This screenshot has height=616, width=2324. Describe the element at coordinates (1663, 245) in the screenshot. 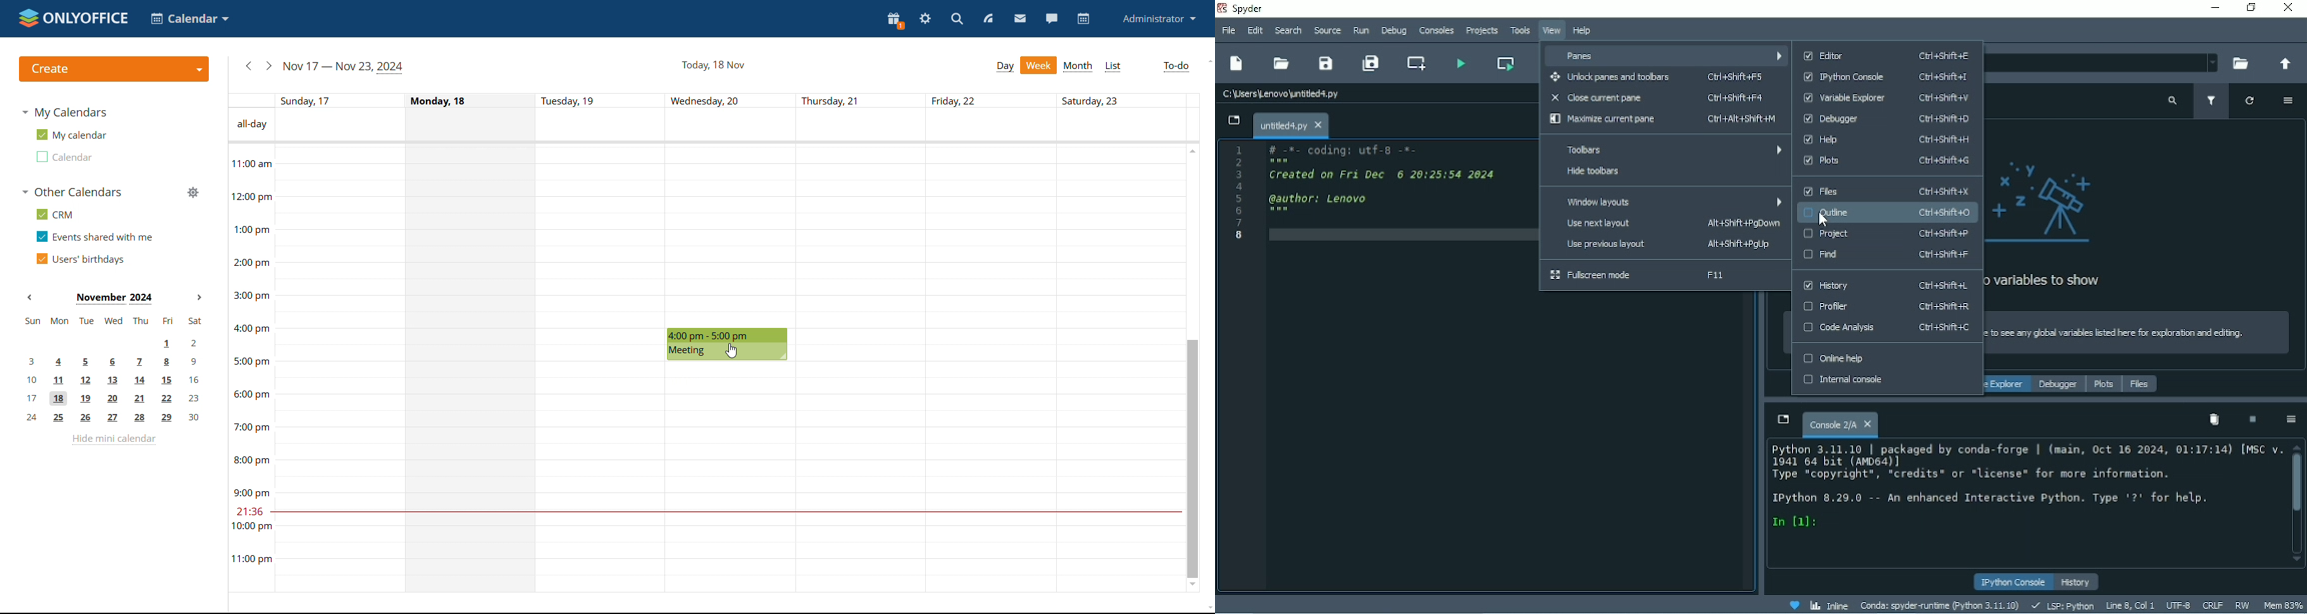

I see `Use previous layout` at that location.